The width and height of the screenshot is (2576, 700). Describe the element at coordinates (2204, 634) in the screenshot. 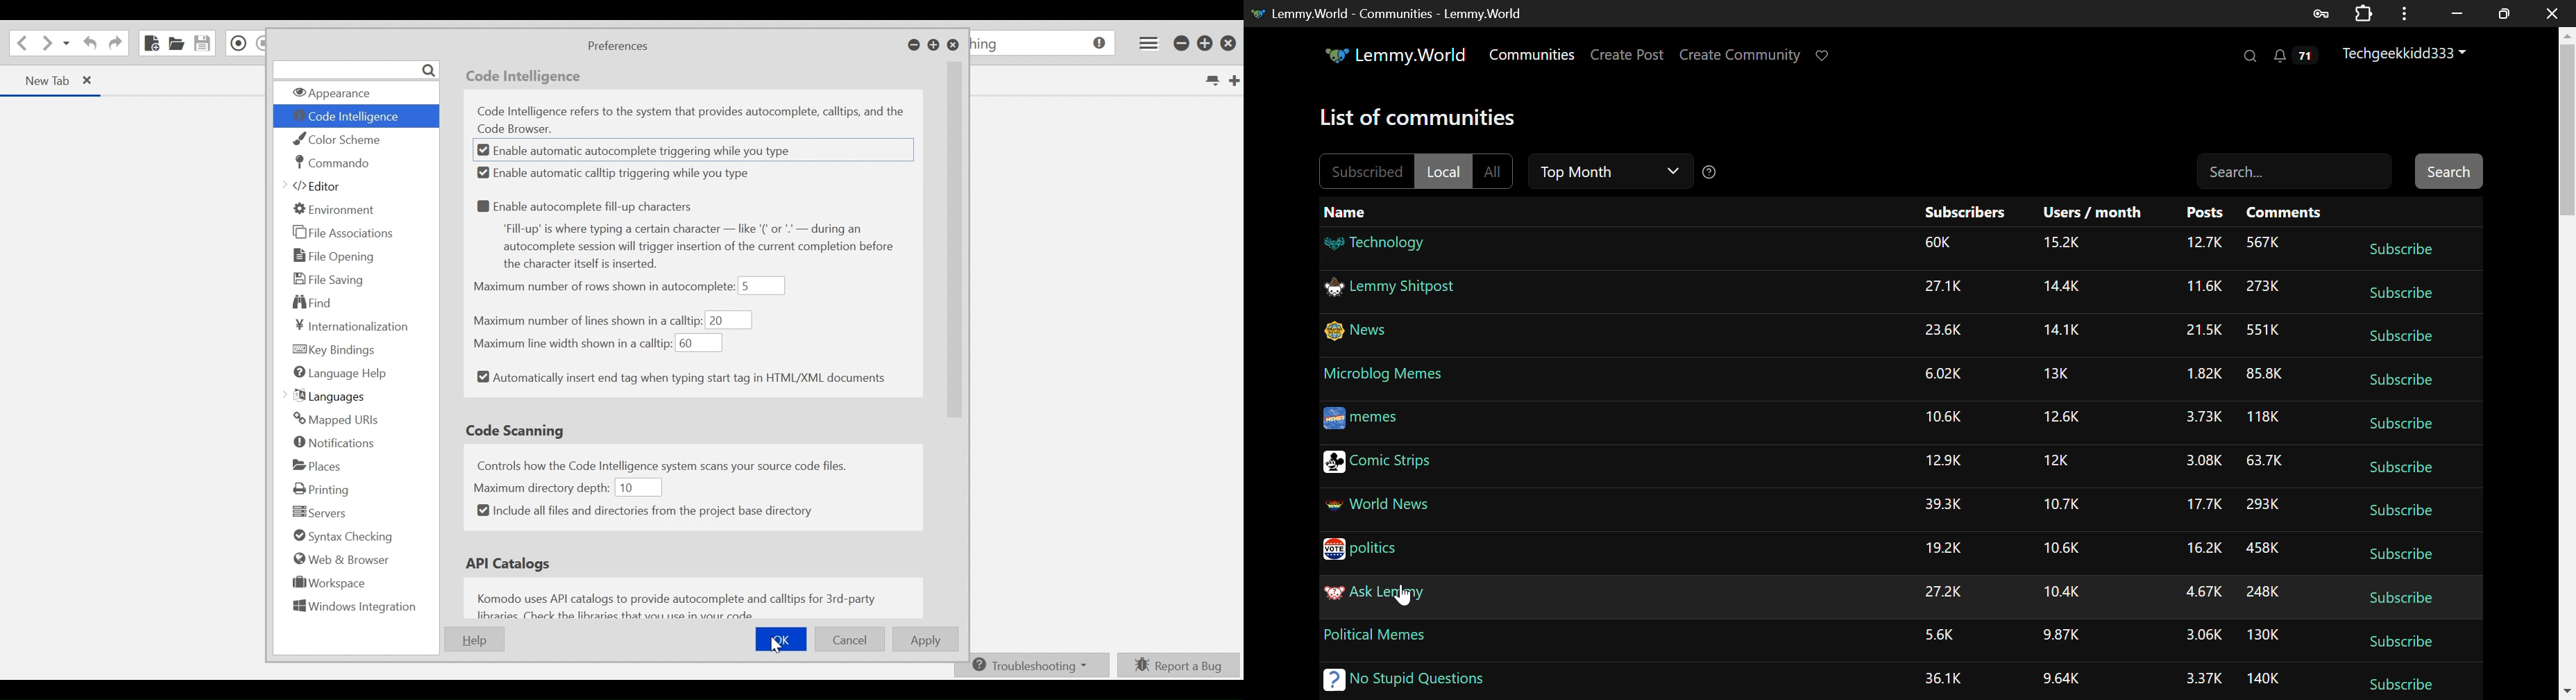

I see `Amount` at that location.